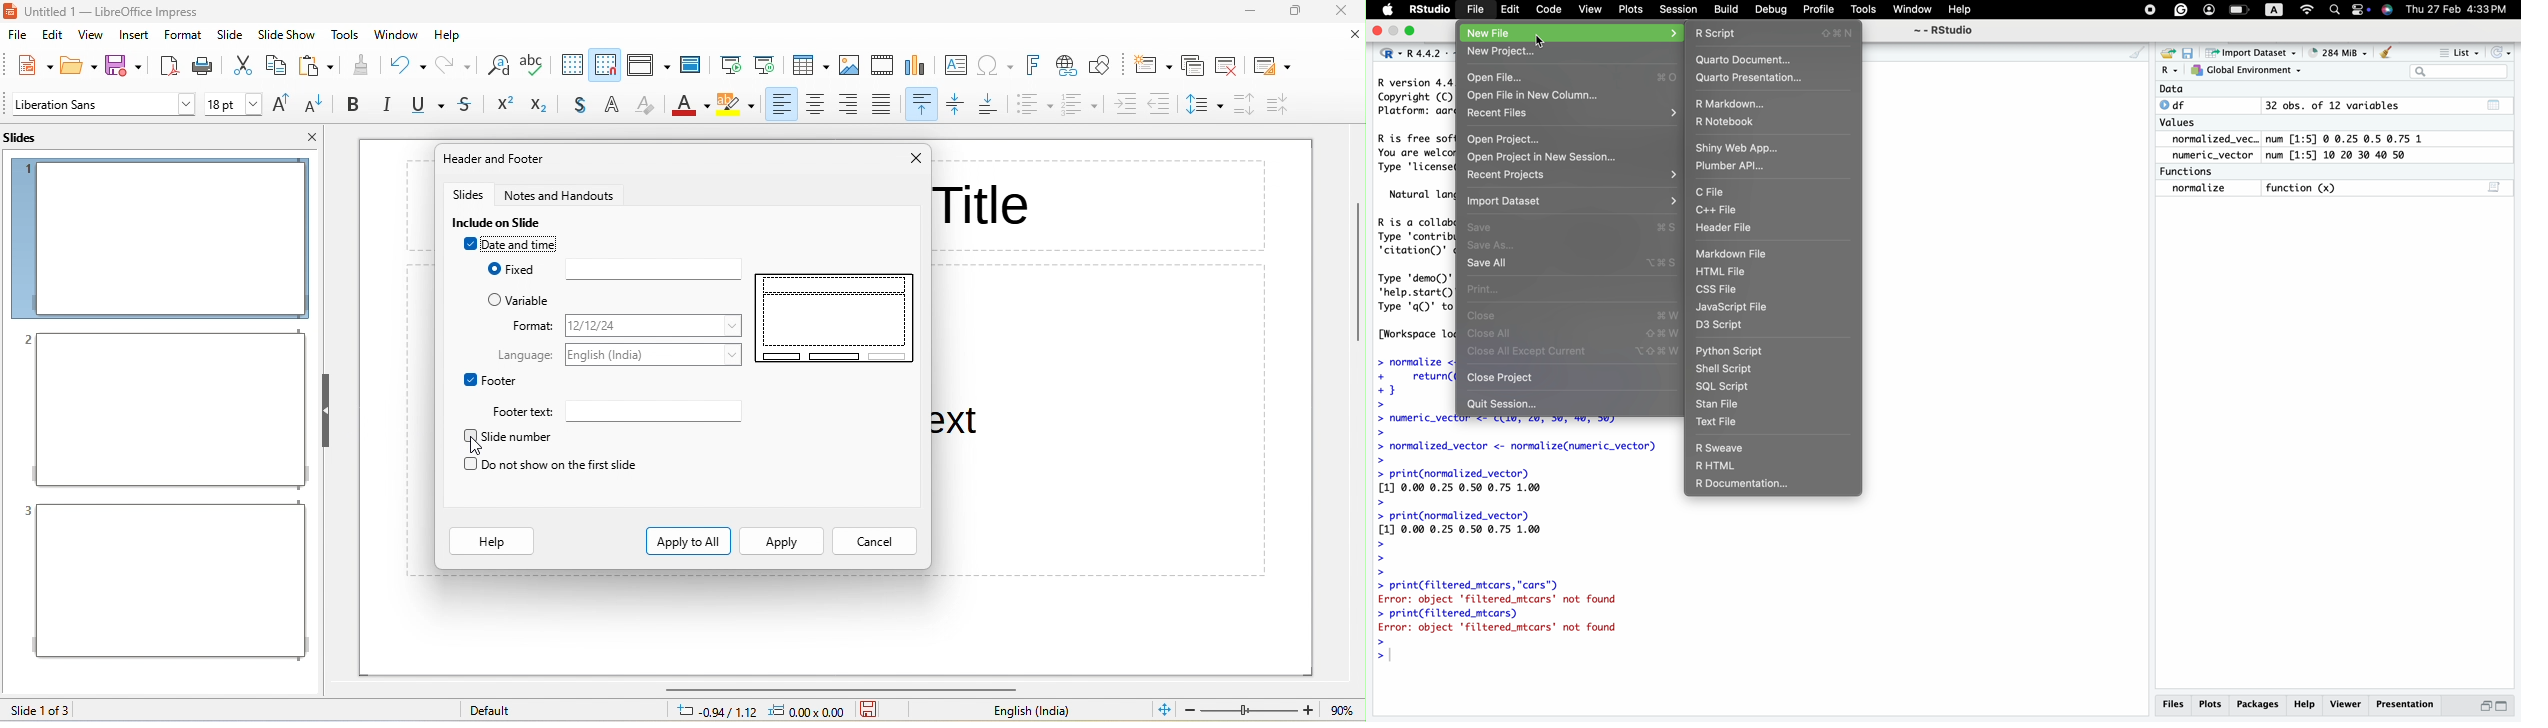 This screenshot has height=728, width=2548. I want to click on image, so click(851, 66).